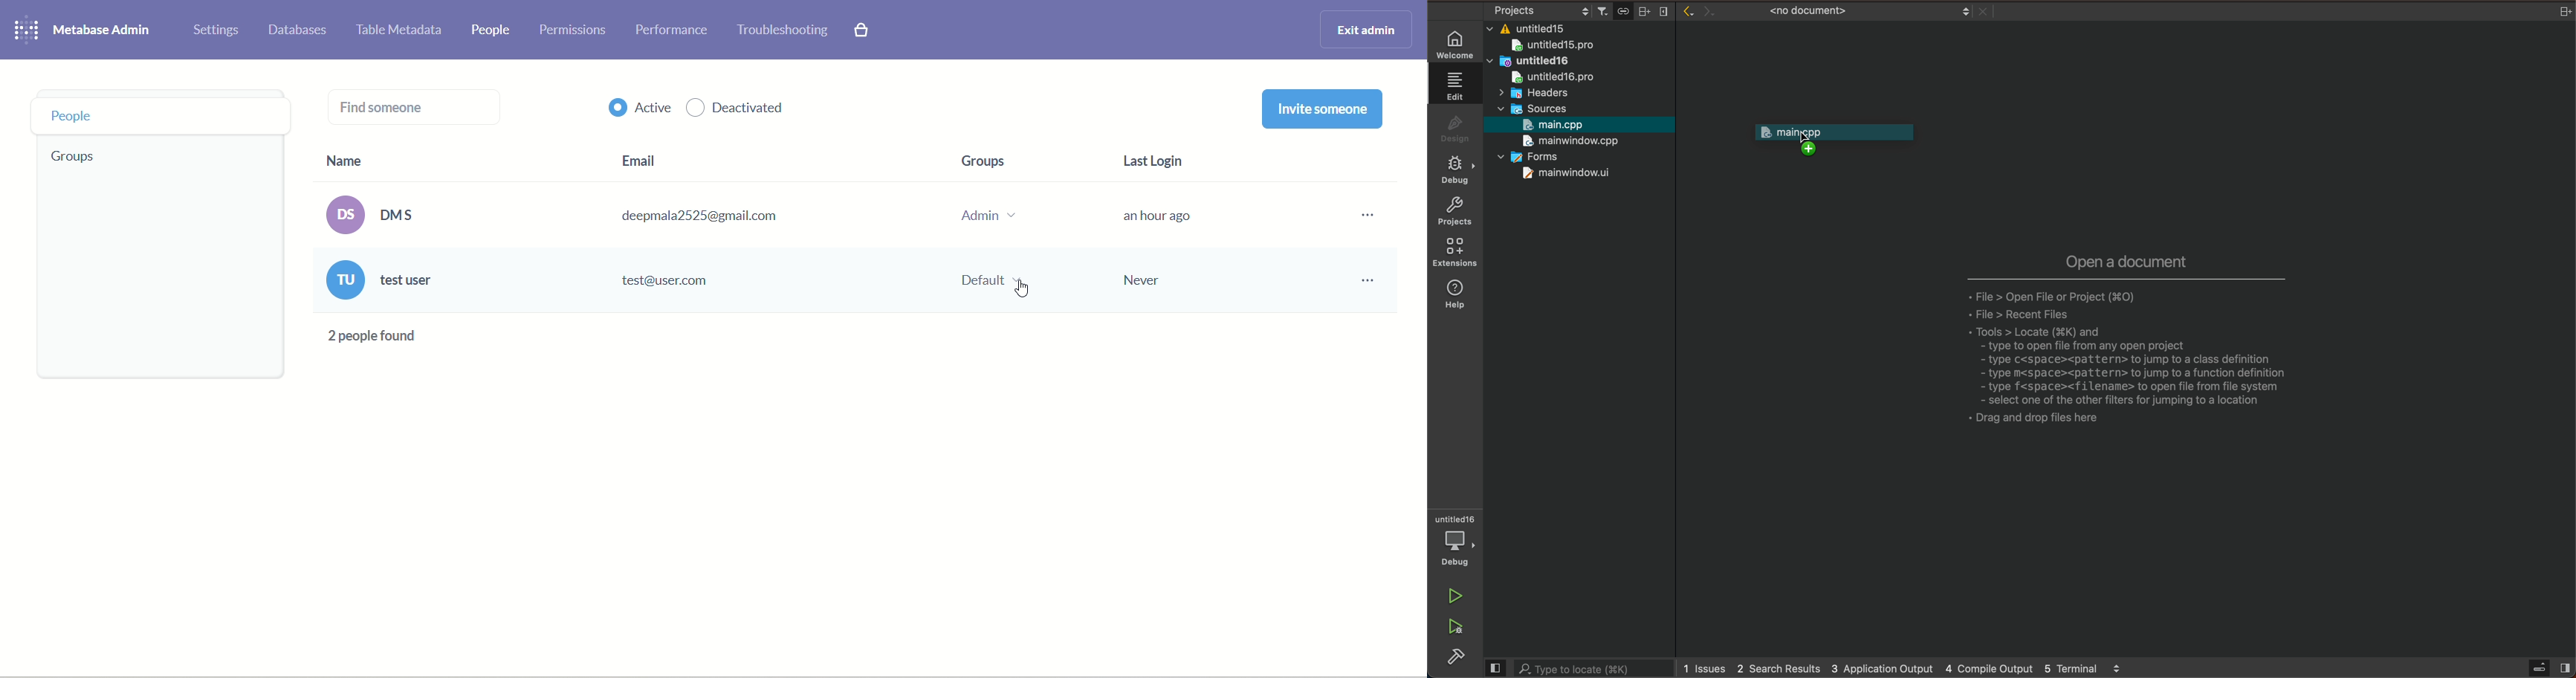 Image resolution: width=2576 pixels, height=700 pixels. Describe the element at coordinates (1453, 129) in the screenshot. I see `design` at that location.